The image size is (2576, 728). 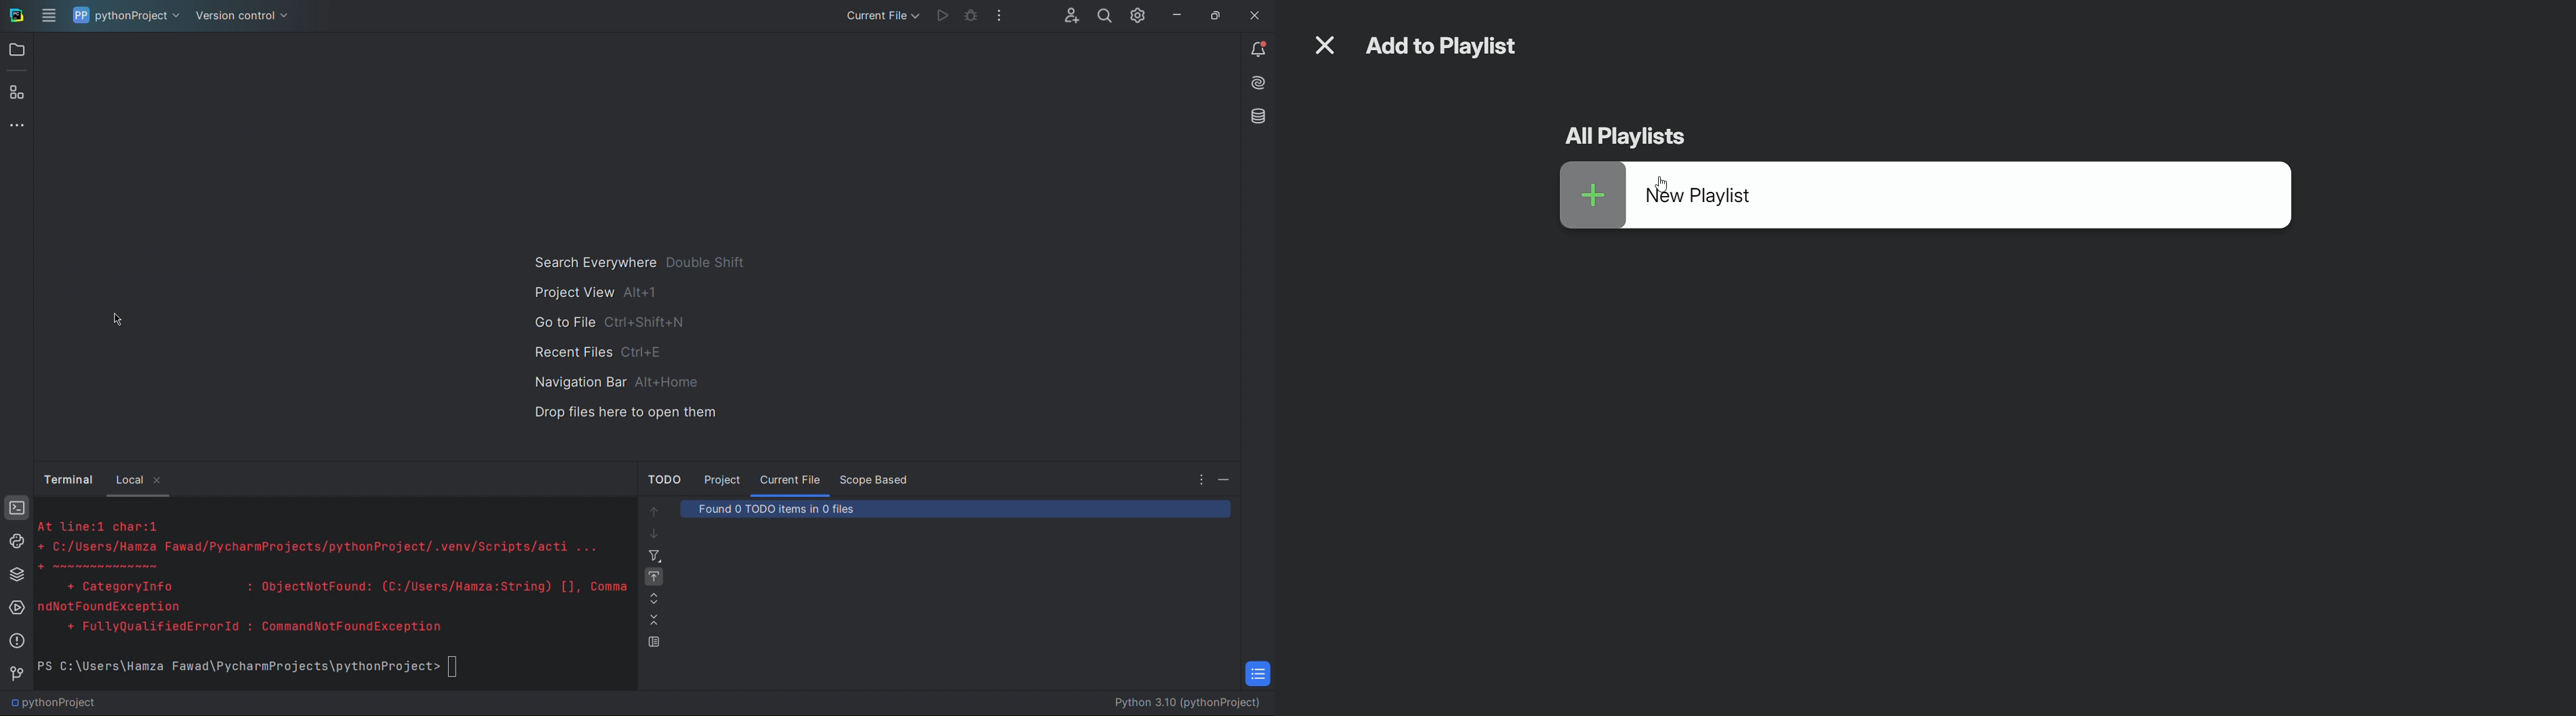 I want to click on Project View alt + 1, so click(x=591, y=293).